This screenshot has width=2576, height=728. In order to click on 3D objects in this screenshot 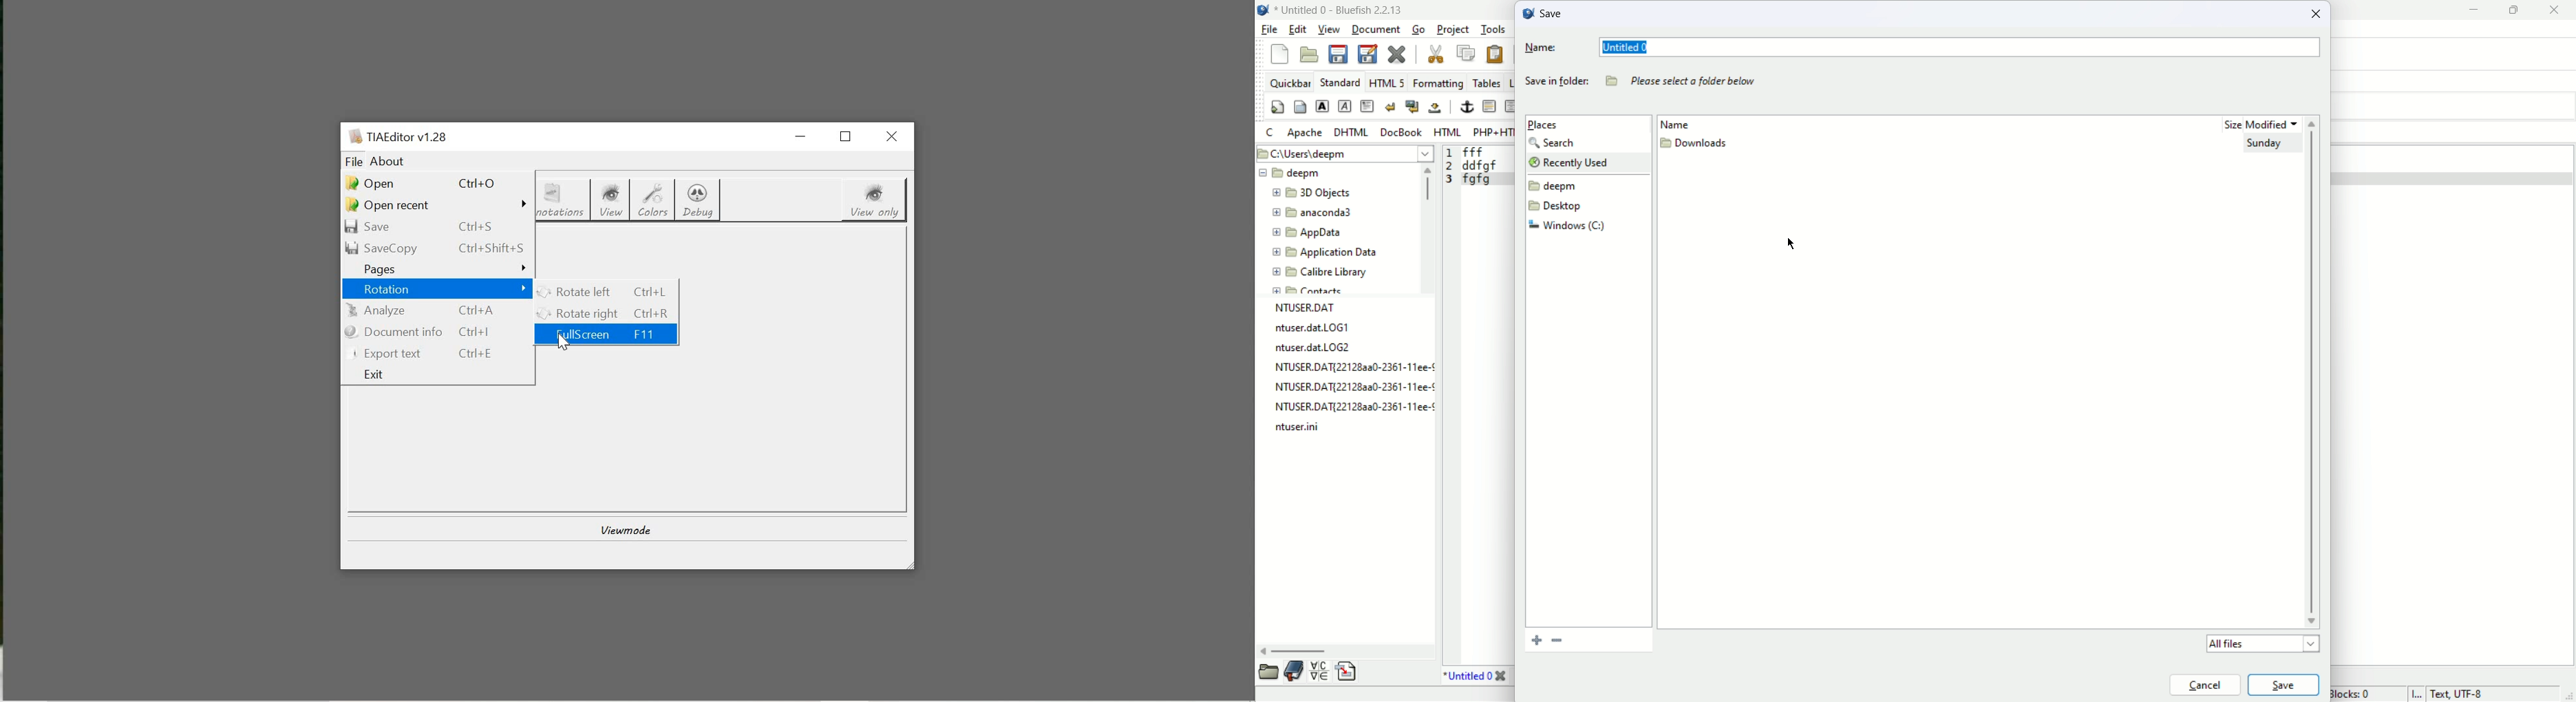, I will do `click(1312, 193)`.